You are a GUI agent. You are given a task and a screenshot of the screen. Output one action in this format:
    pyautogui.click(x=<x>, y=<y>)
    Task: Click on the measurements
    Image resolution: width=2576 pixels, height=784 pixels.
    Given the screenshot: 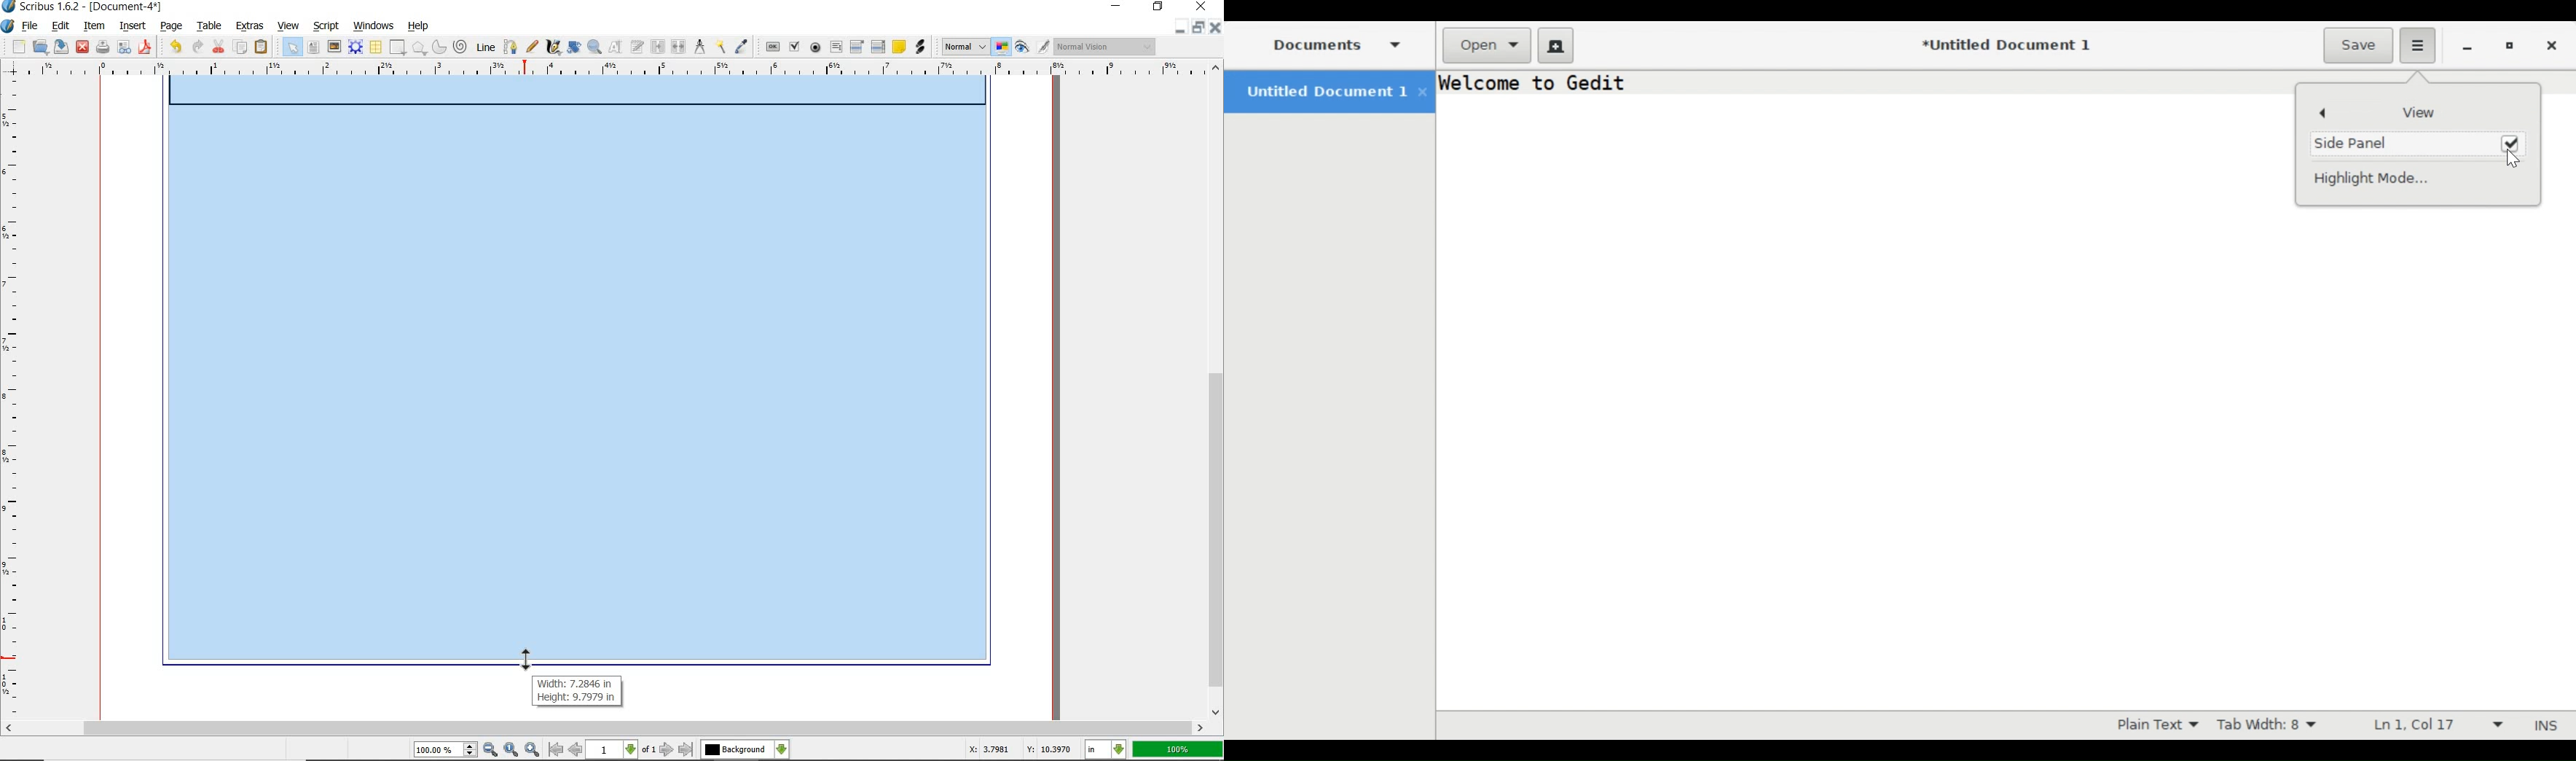 What is the action you would take?
    pyautogui.click(x=699, y=47)
    